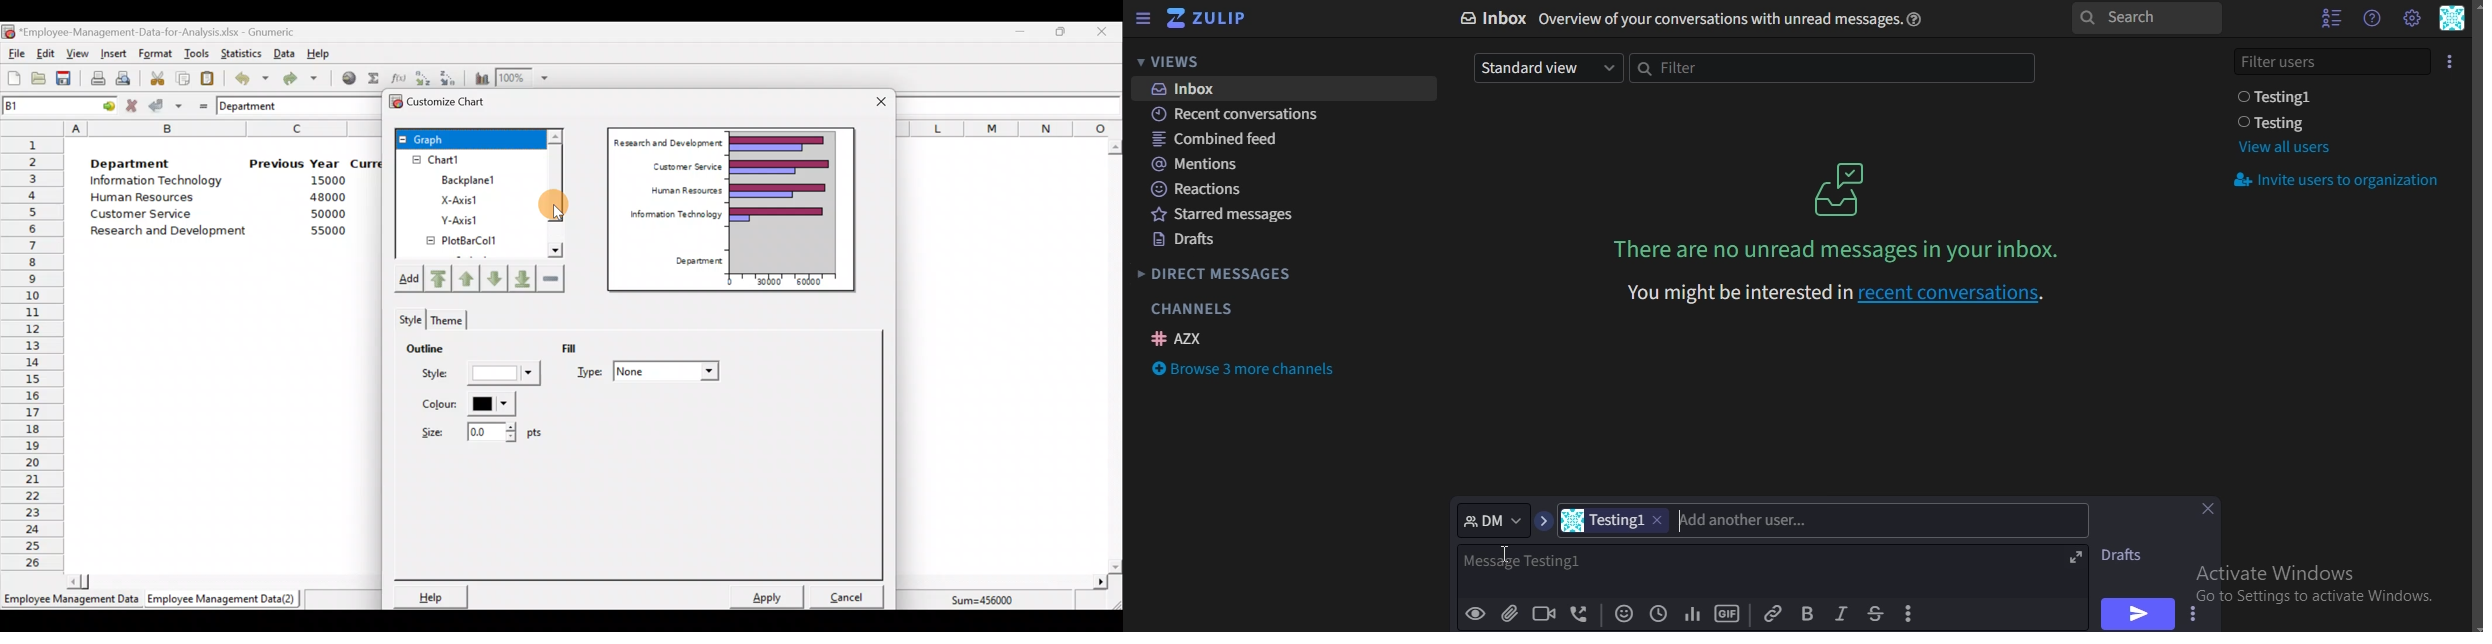 Image resolution: width=2492 pixels, height=644 pixels. I want to click on Move down, so click(494, 279).